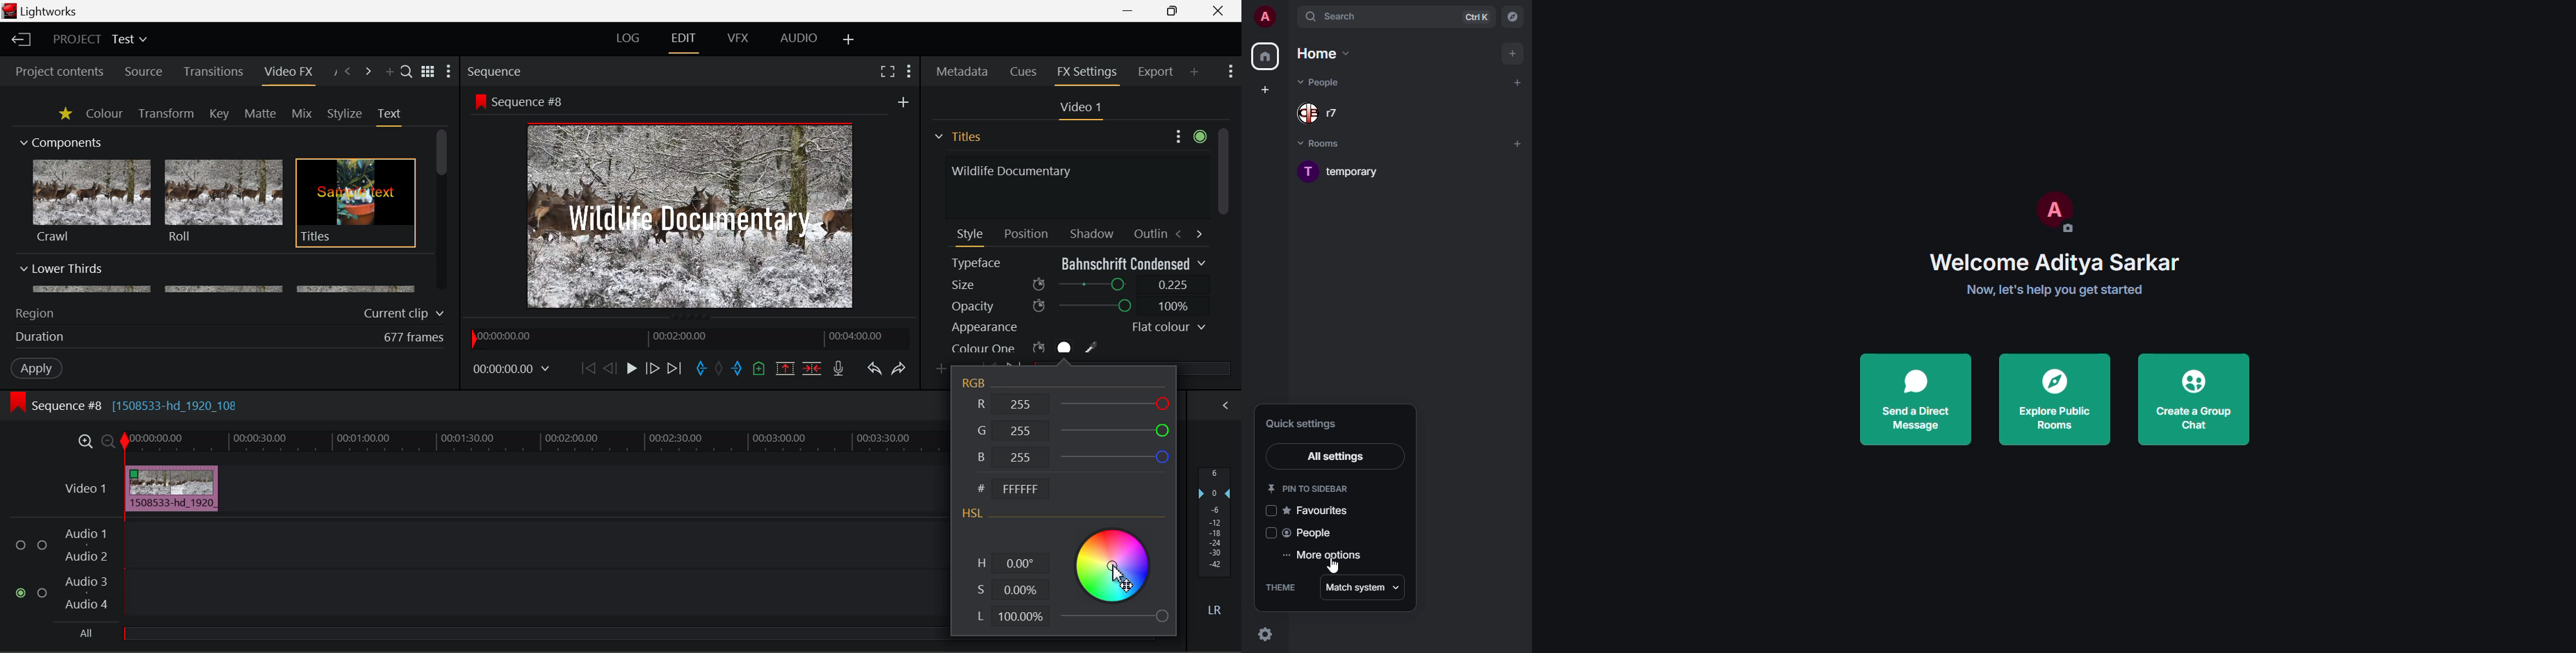 This screenshot has height=672, width=2576. Describe the element at coordinates (1521, 80) in the screenshot. I see `add` at that location.